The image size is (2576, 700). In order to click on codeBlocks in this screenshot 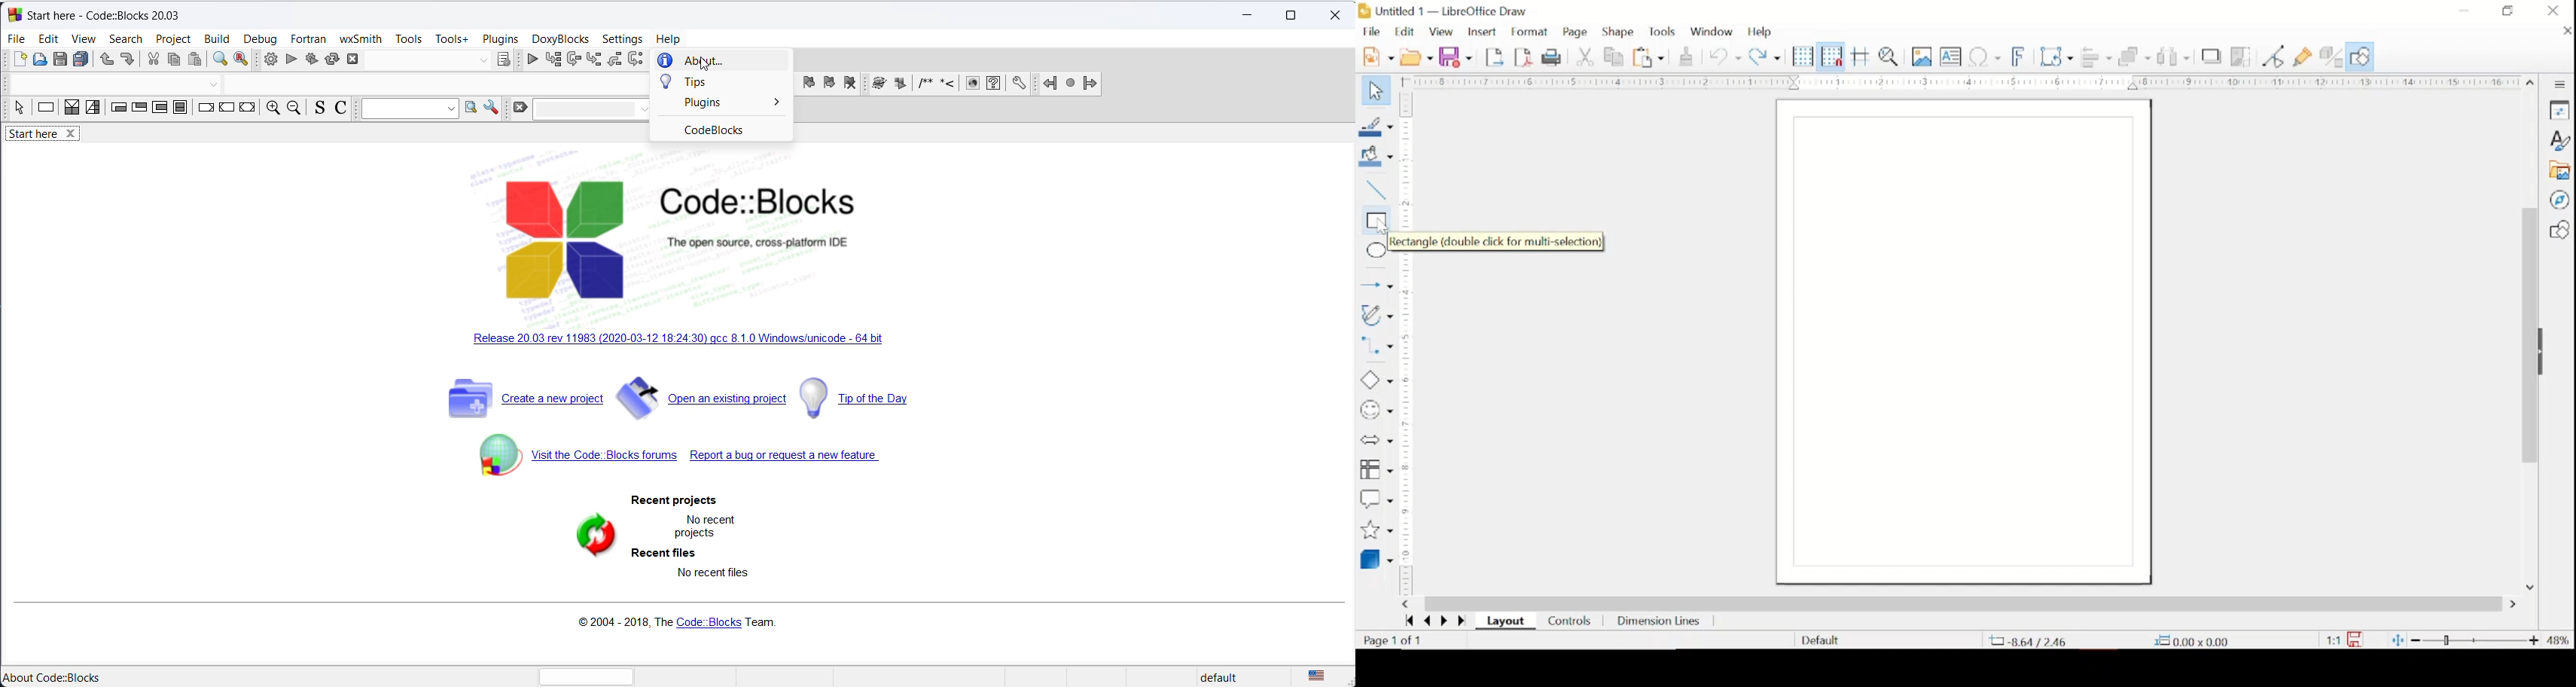, I will do `click(723, 133)`.